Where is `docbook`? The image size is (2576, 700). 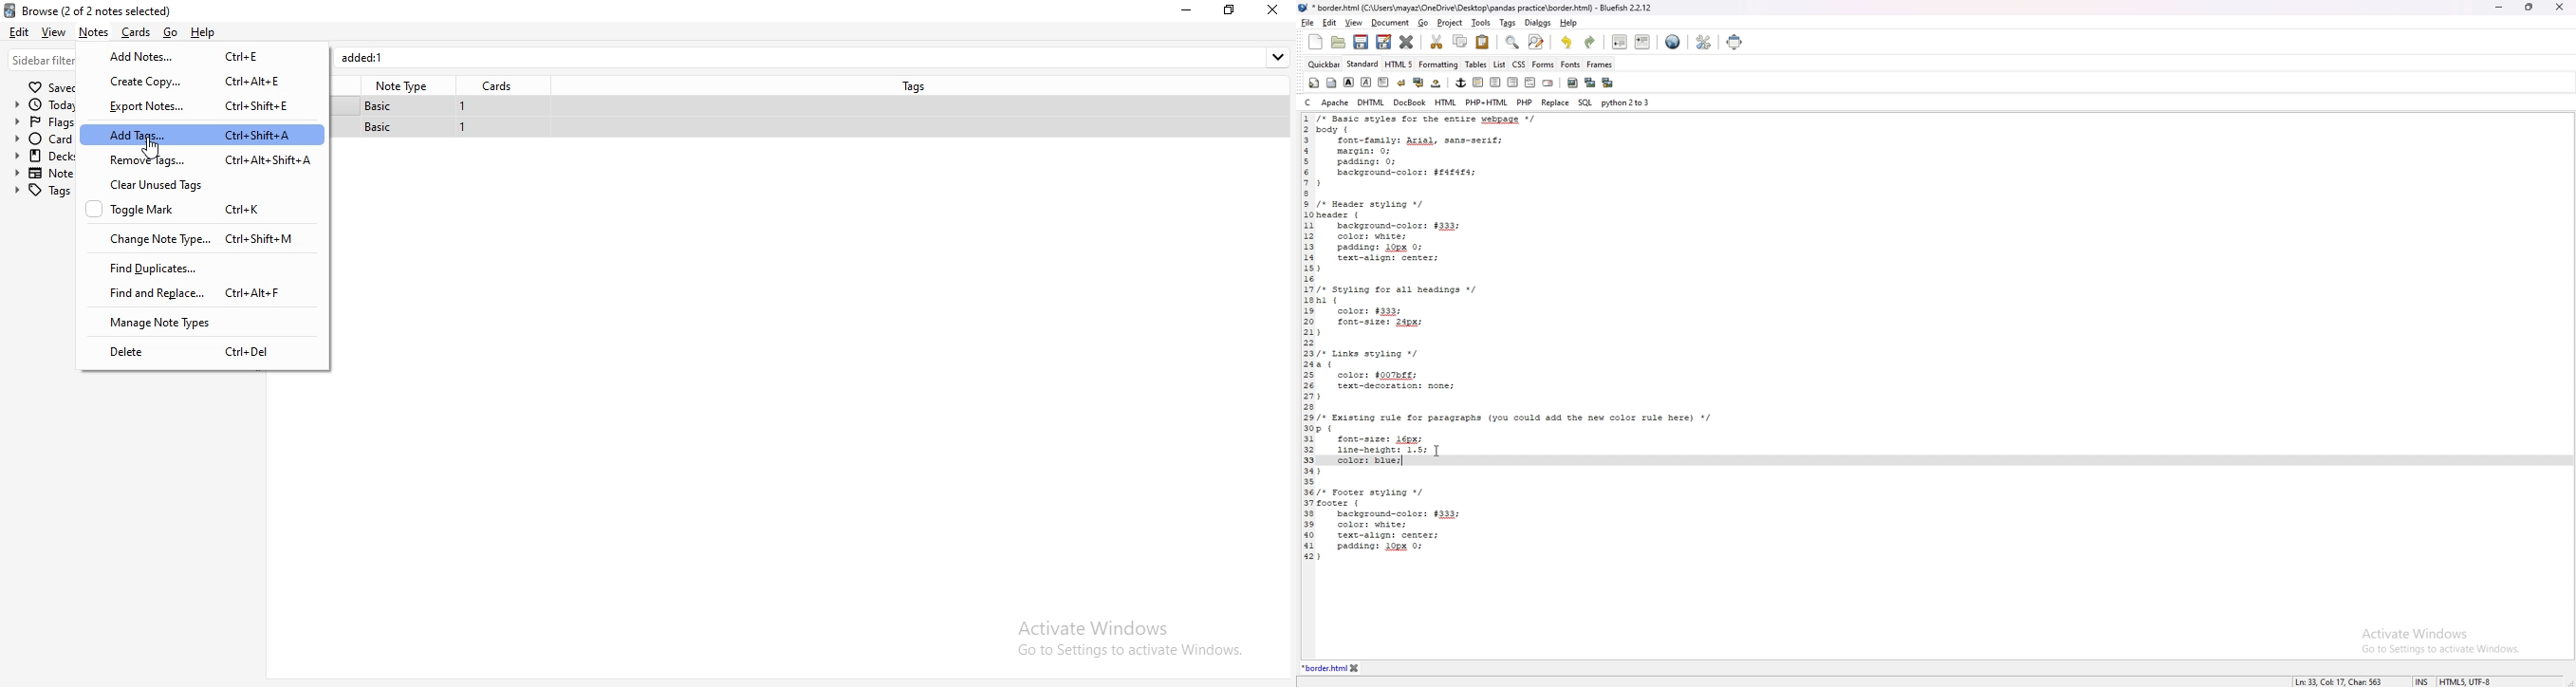 docbook is located at coordinates (1410, 102).